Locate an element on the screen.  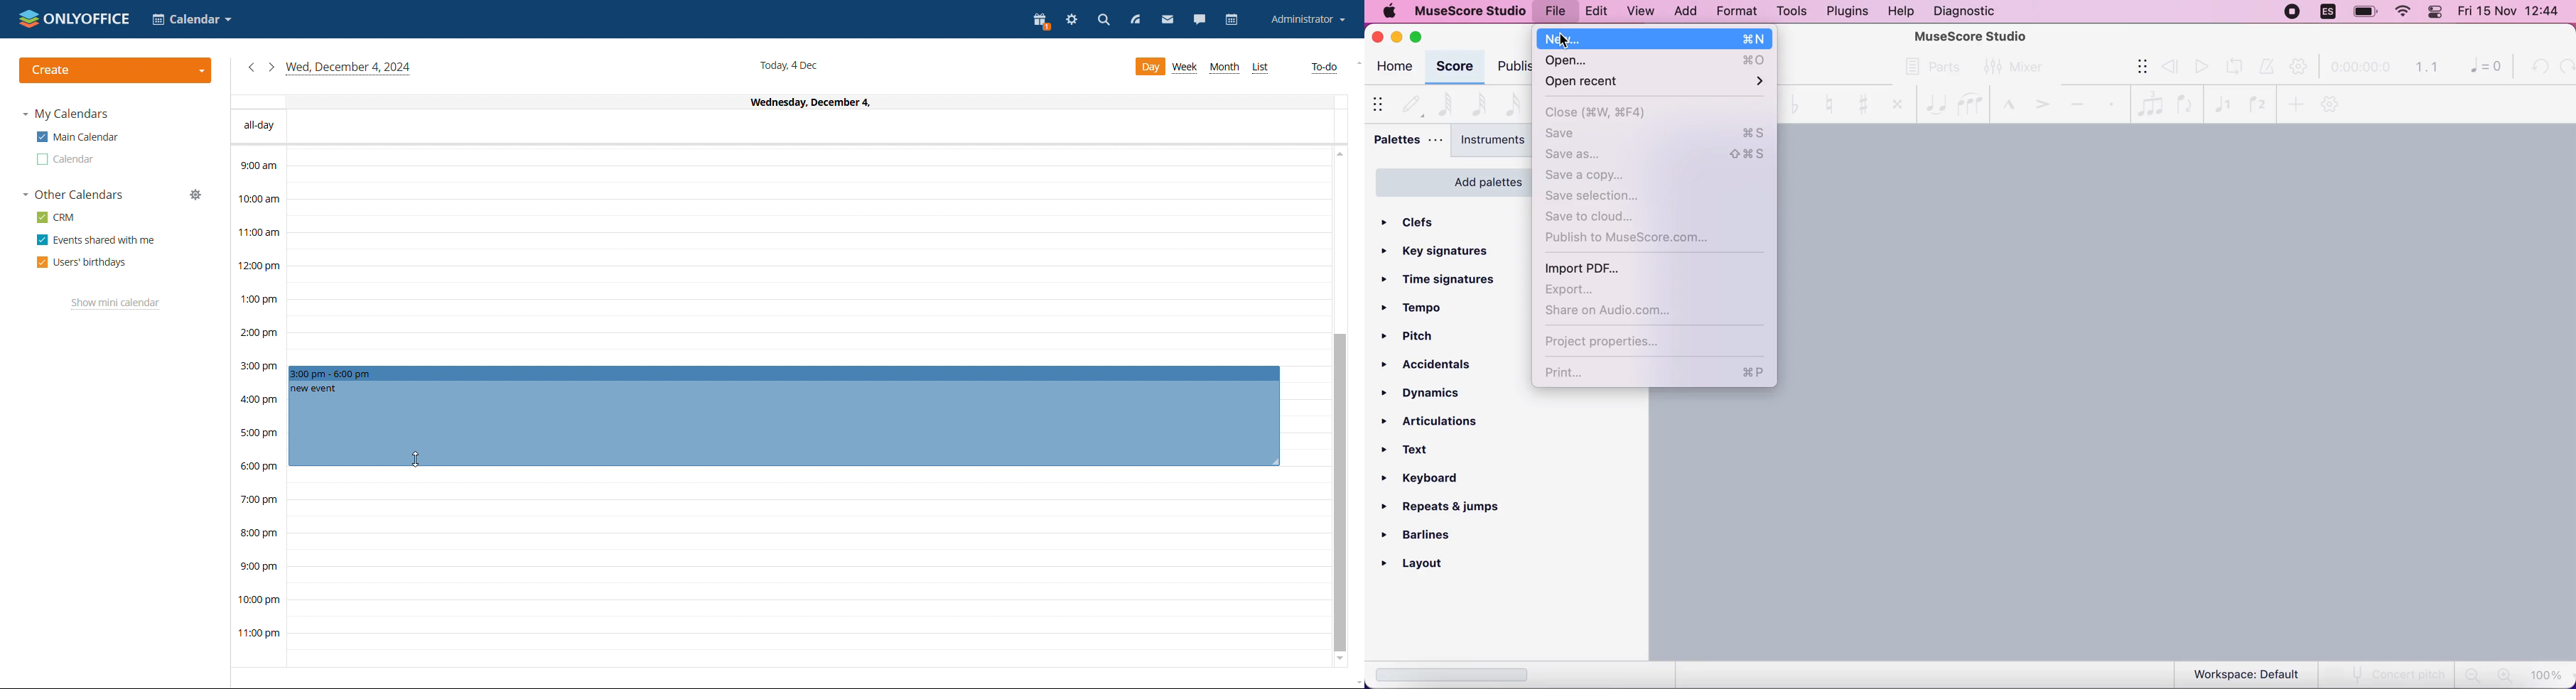
search is located at coordinates (1104, 22).